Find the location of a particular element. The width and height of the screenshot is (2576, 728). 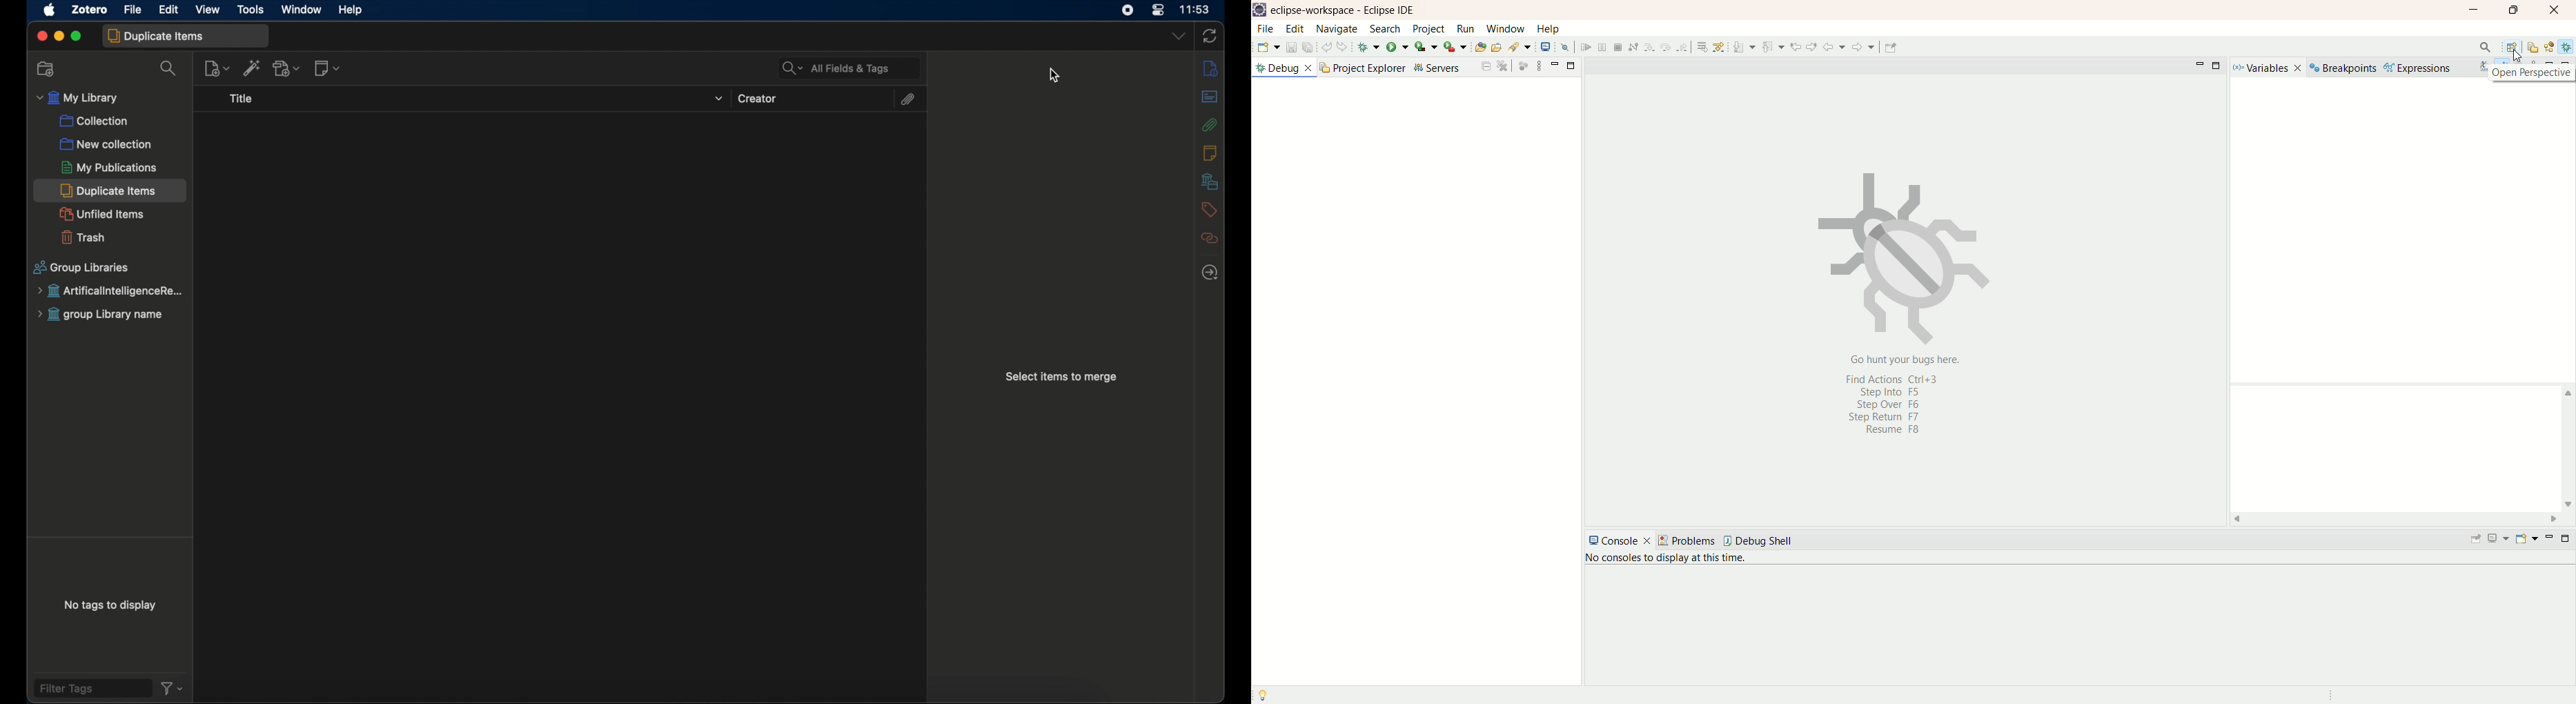

add item by identifier is located at coordinates (252, 68).